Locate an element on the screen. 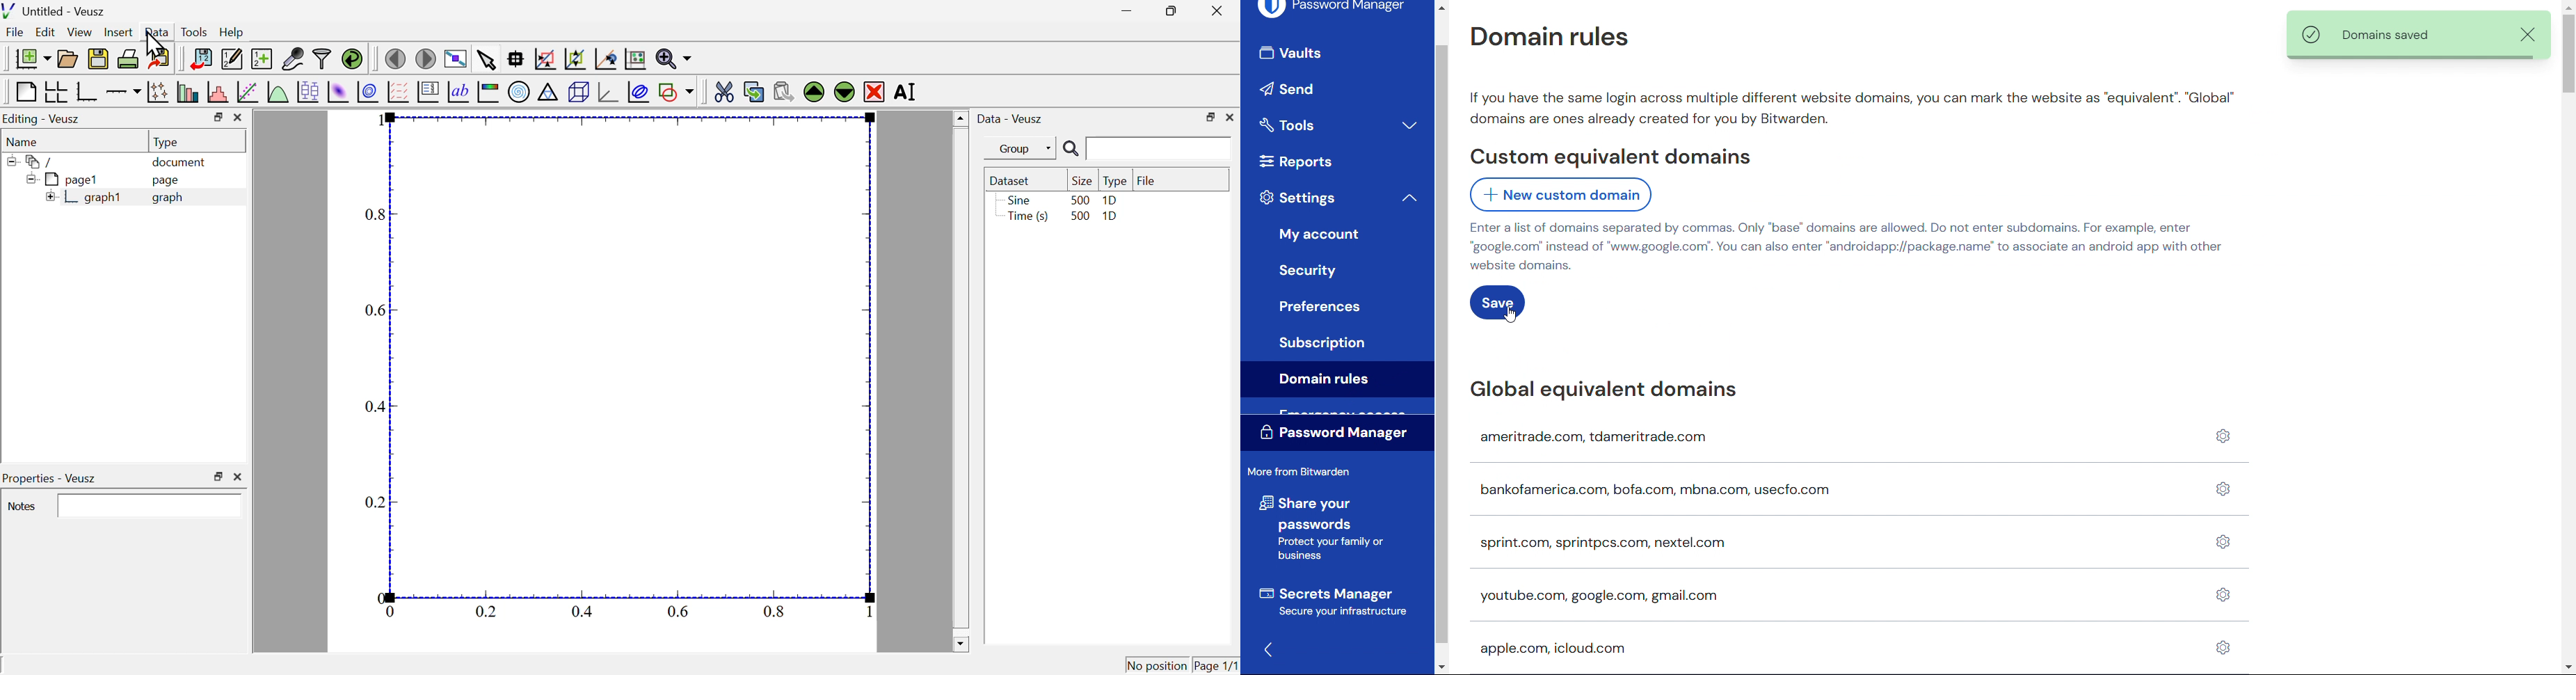  close is located at coordinates (239, 118).